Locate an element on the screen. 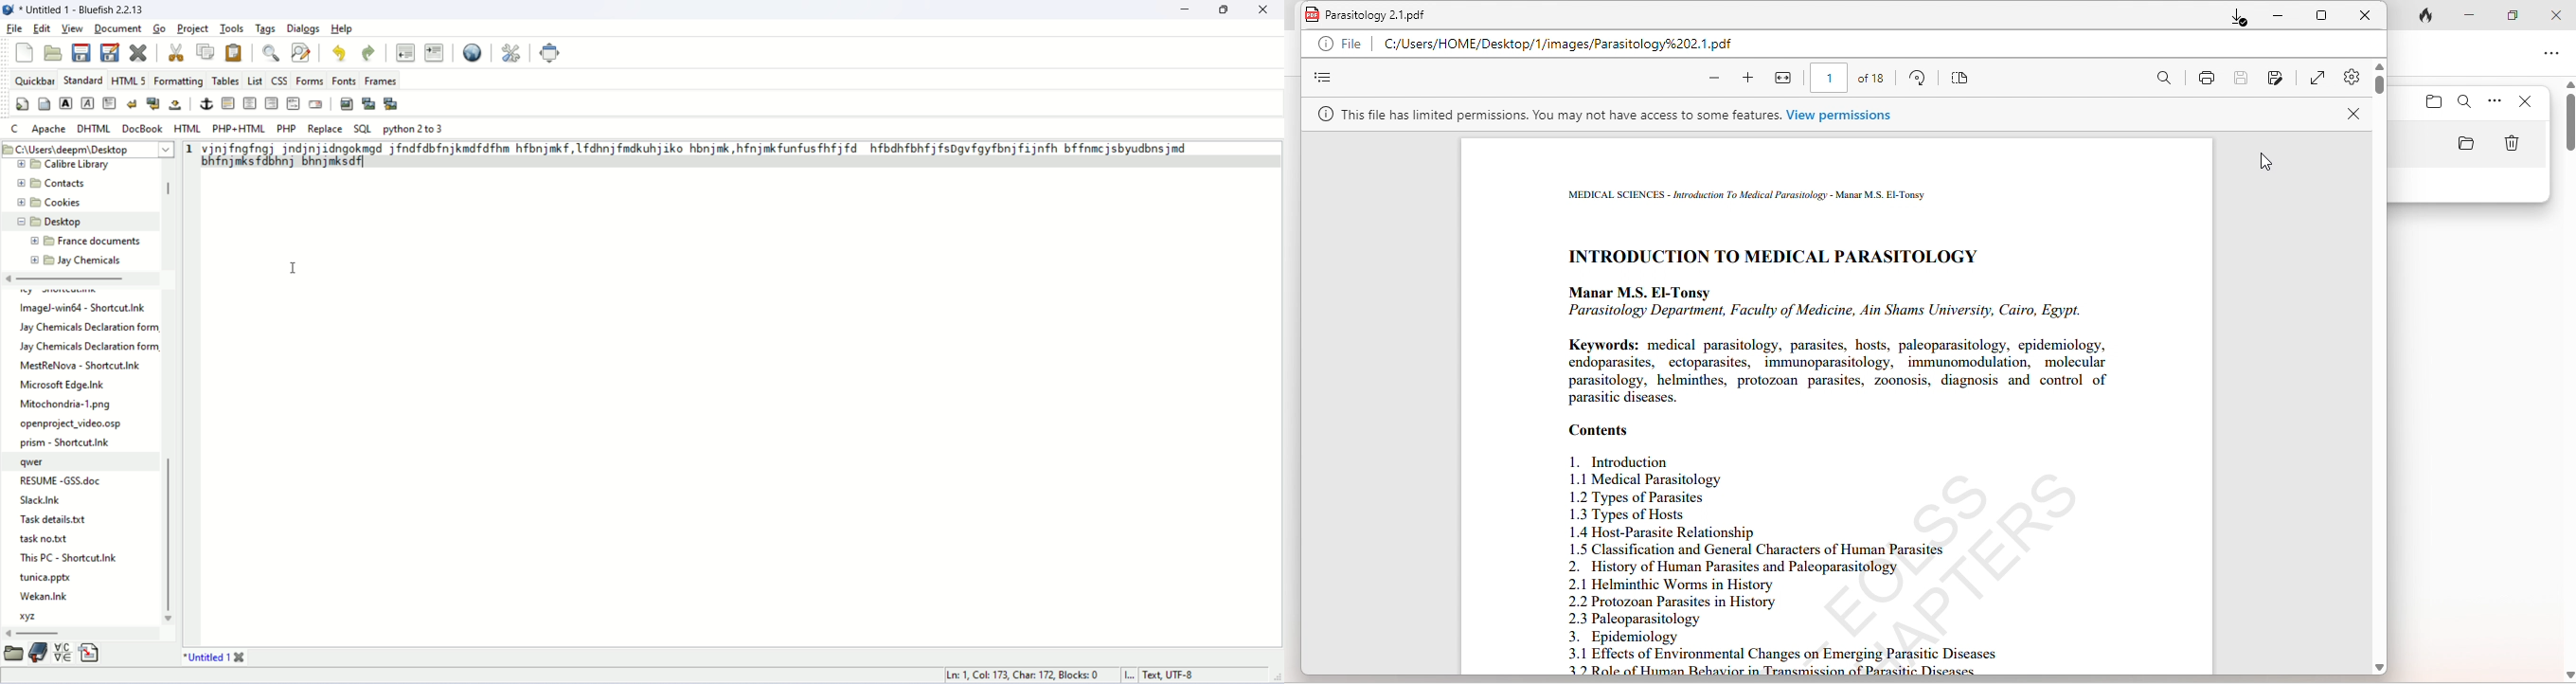  save is located at coordinates (2244, 79).